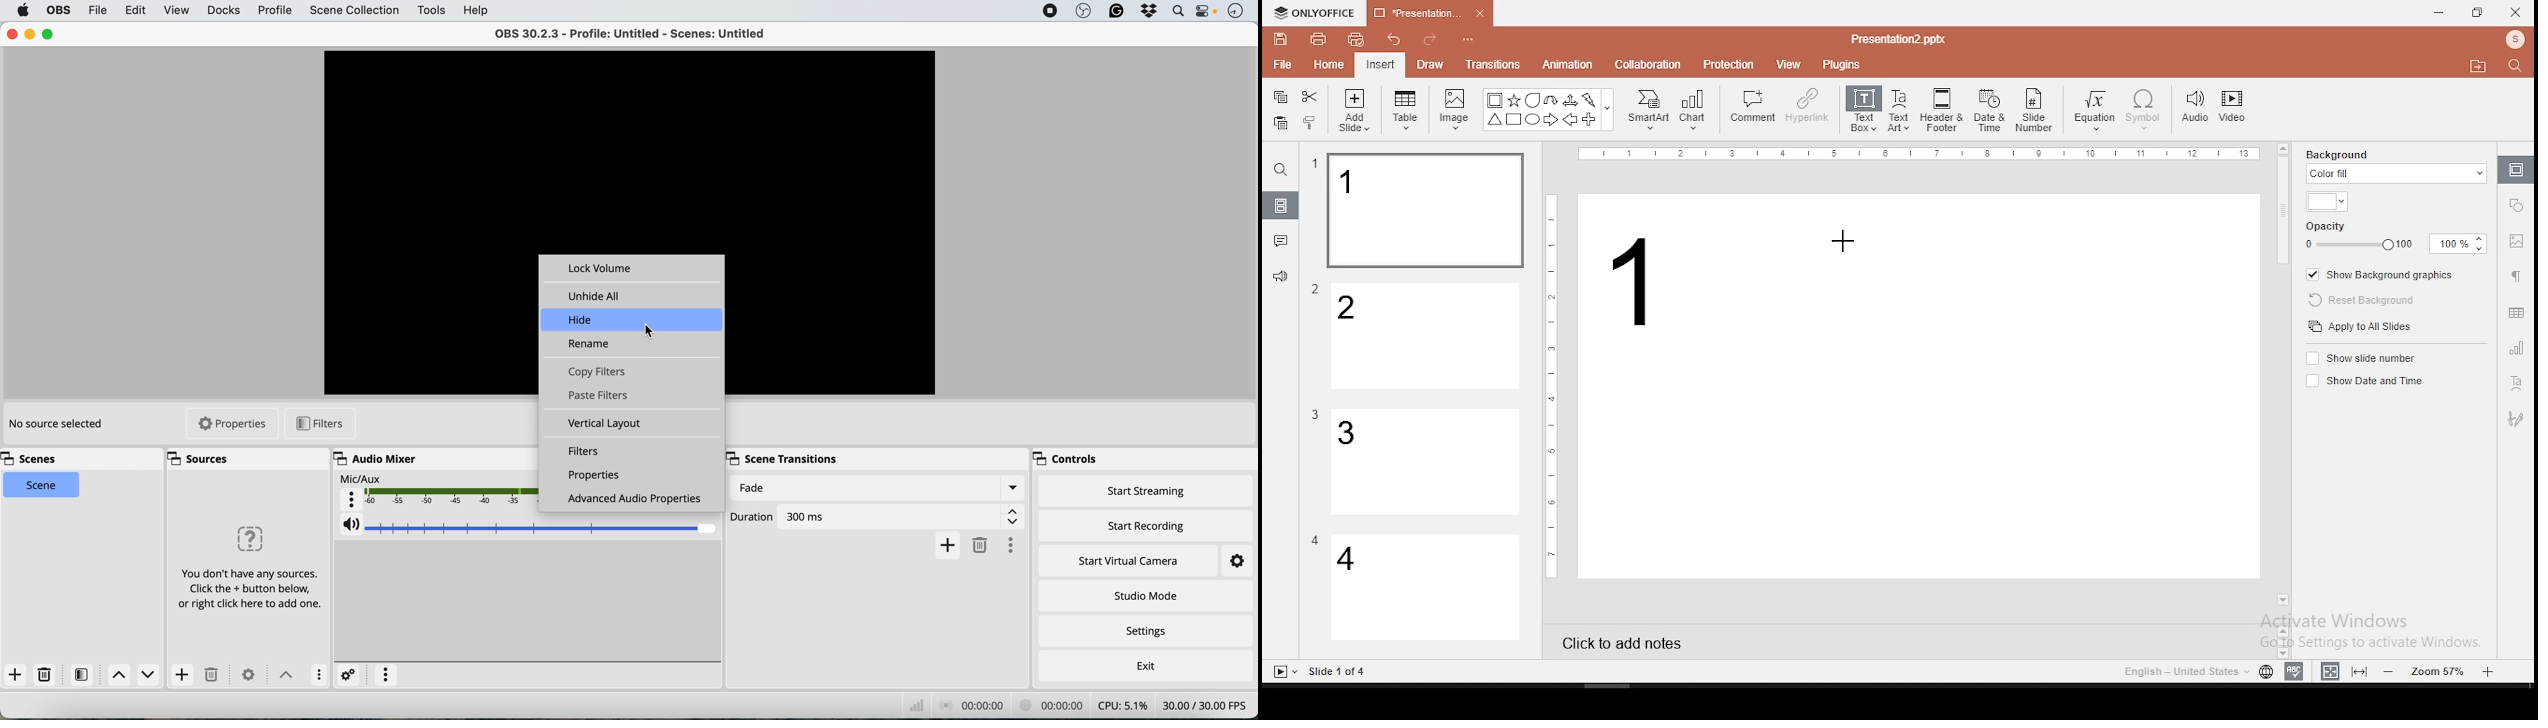 The width and height of the screenshot is (2548, 728). What do you see at coordinates (1694, 109) in the screenshot?
I see `chart` at bounding box center [1694, 109].